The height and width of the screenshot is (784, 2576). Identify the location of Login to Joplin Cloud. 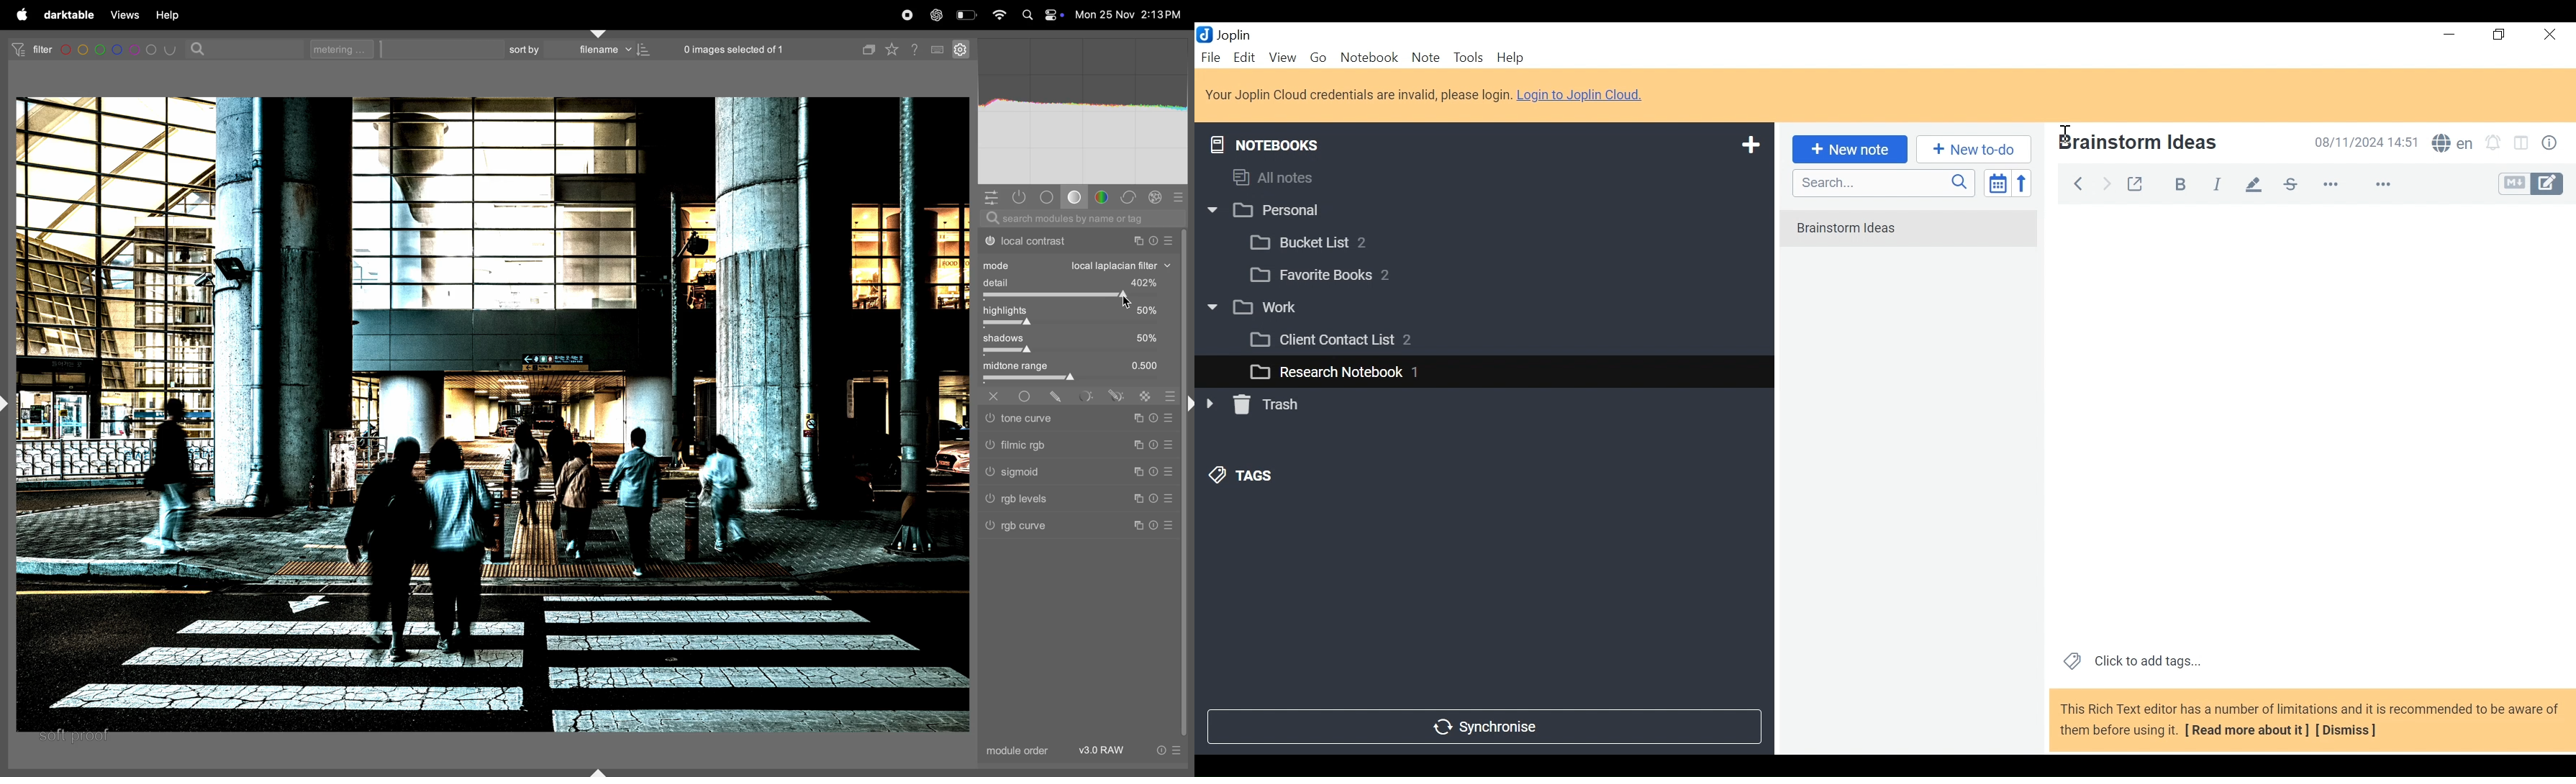
(1358, 95).